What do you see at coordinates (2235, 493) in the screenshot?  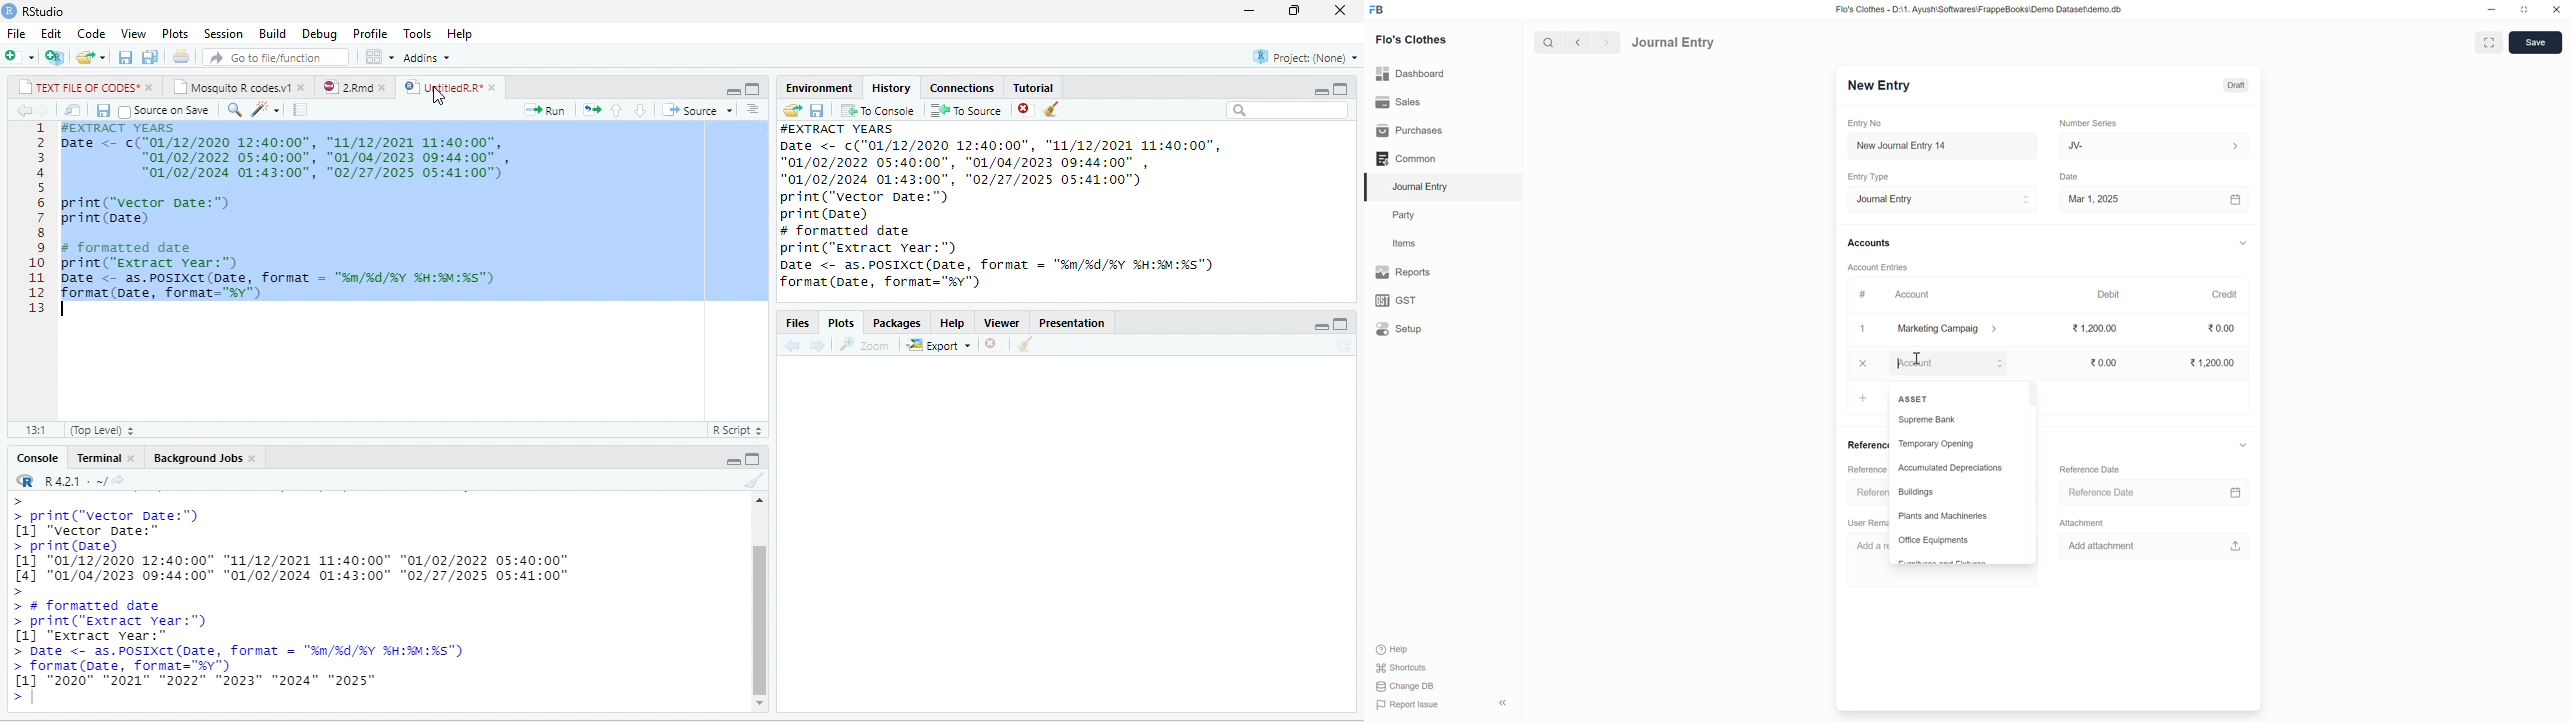 I see `calendar` at bounding box center [2235, 493].